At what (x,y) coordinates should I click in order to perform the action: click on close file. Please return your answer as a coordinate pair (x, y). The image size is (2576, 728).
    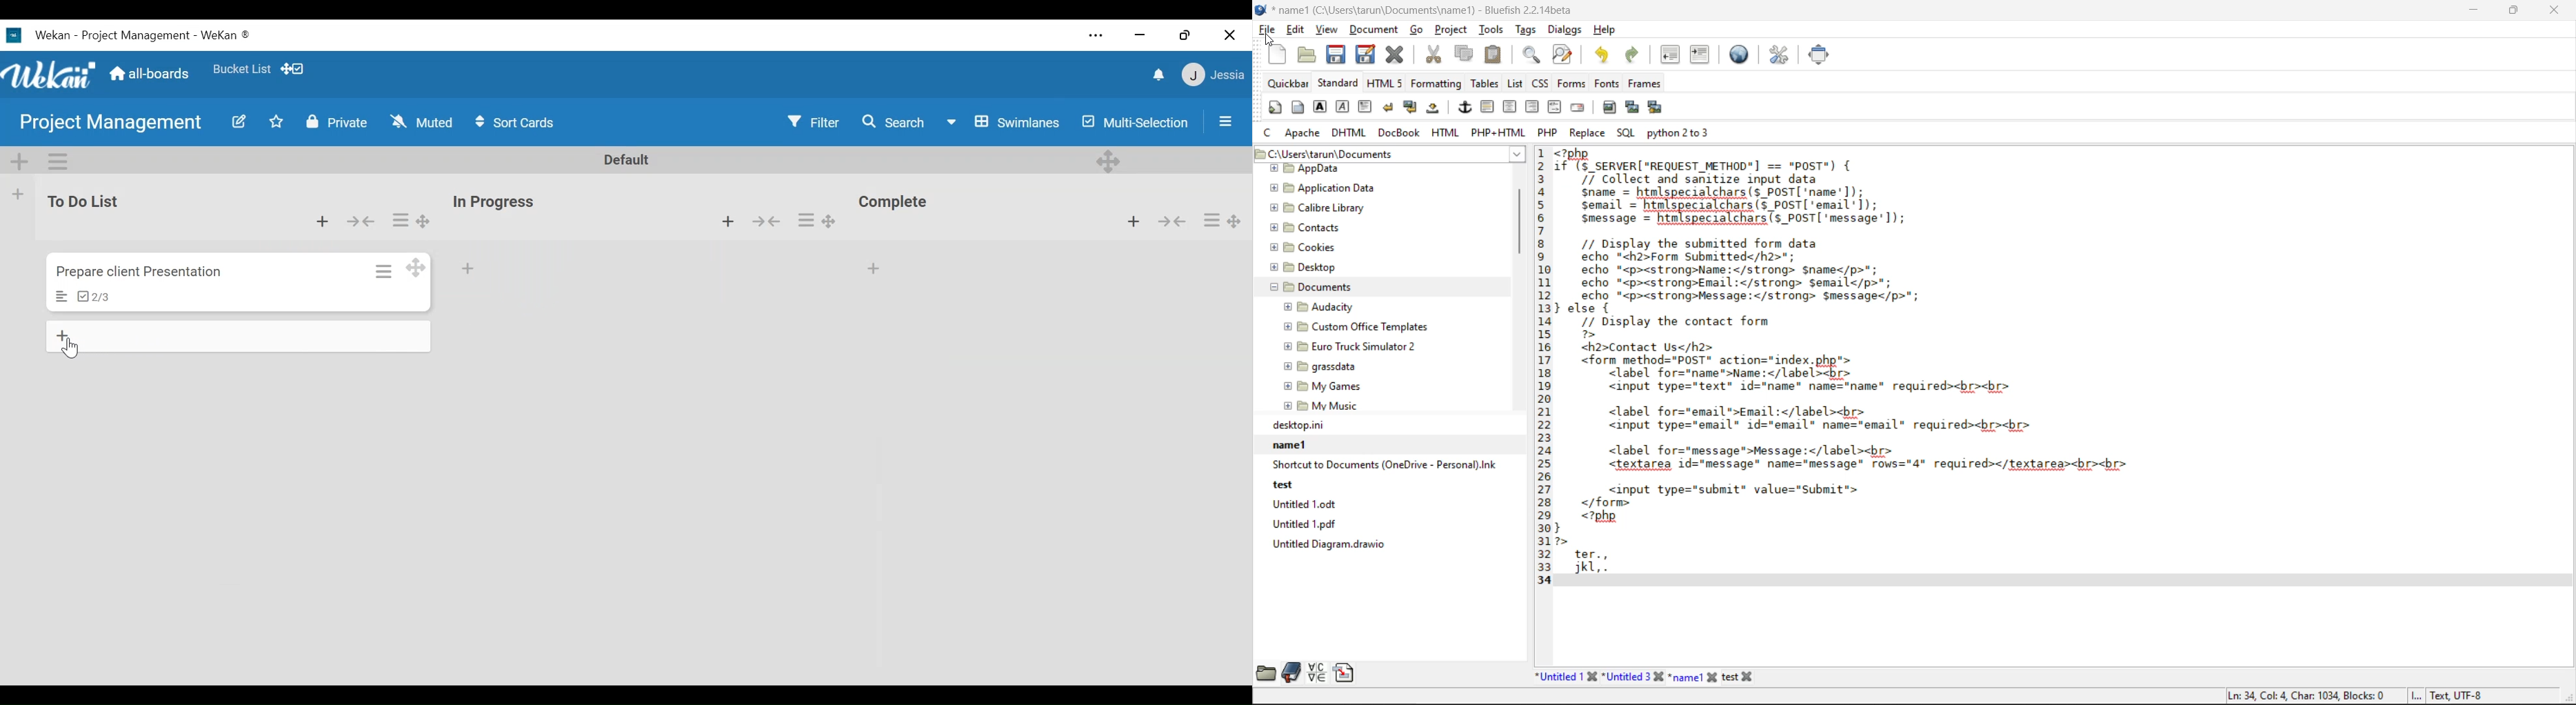
    Looking at the image, I should click on (1395, 54).